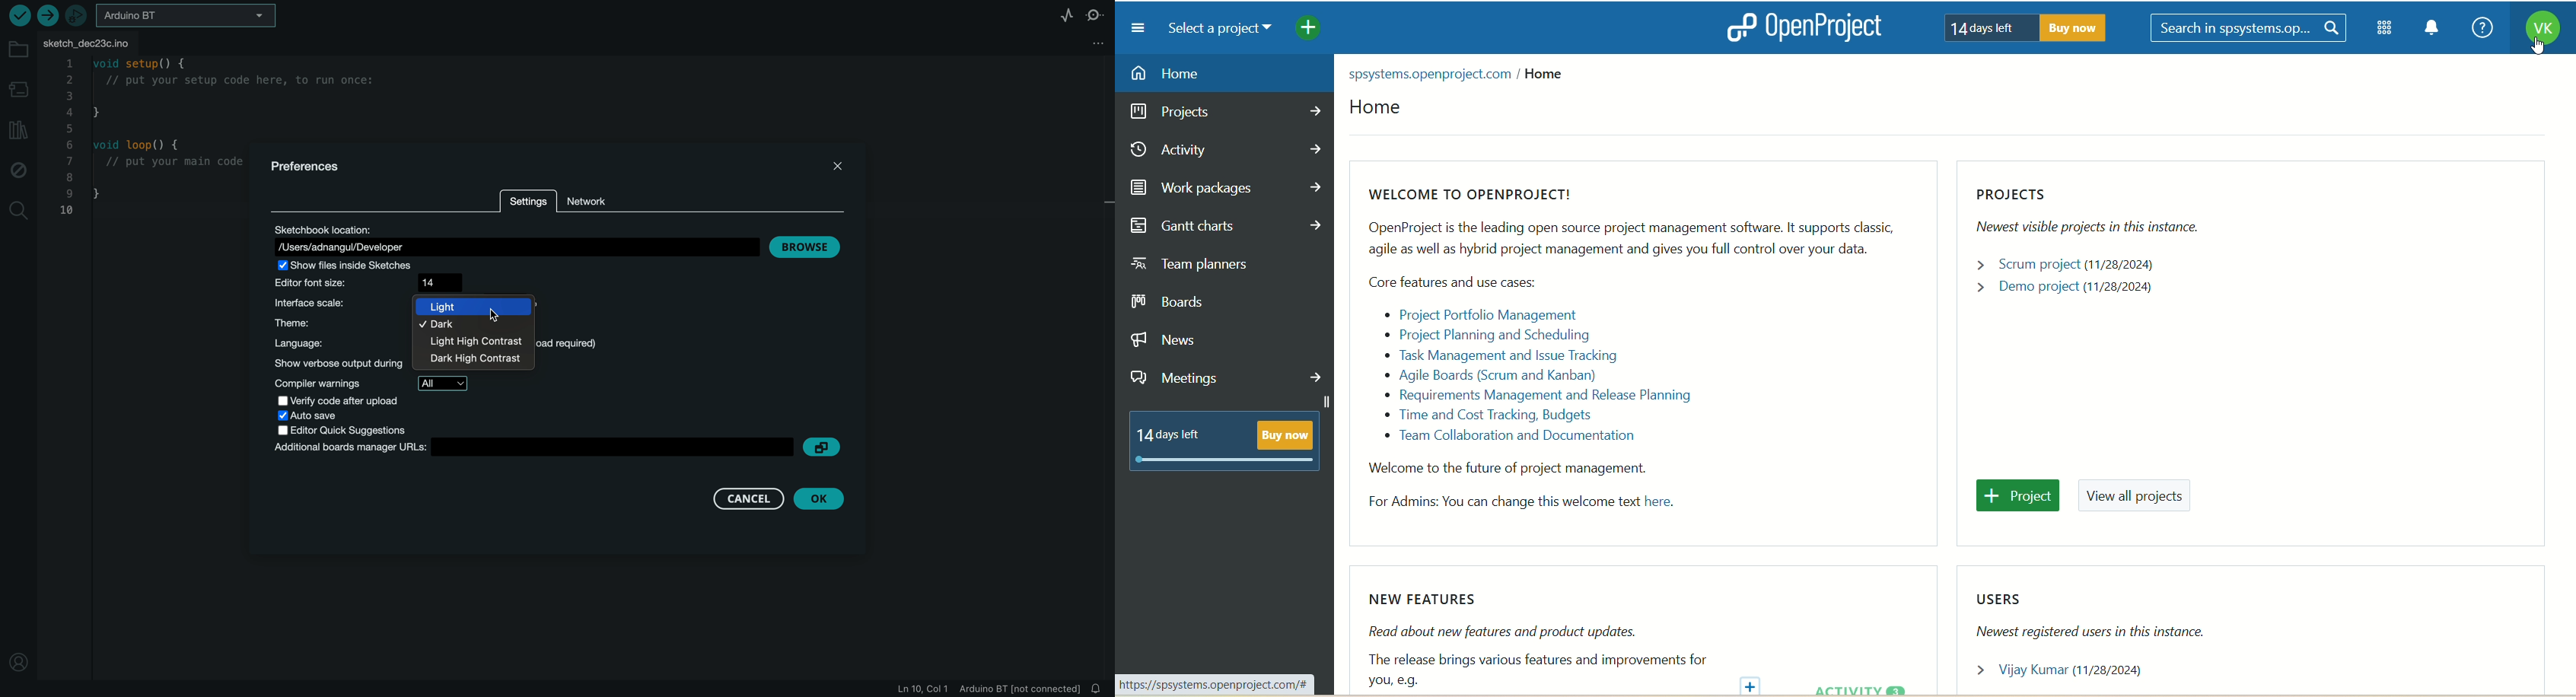 The image size is (2576, 700). What do you see at coordinates (1619, 356) in the screenshot?
I see `text` at bounding box center [1619, 356].